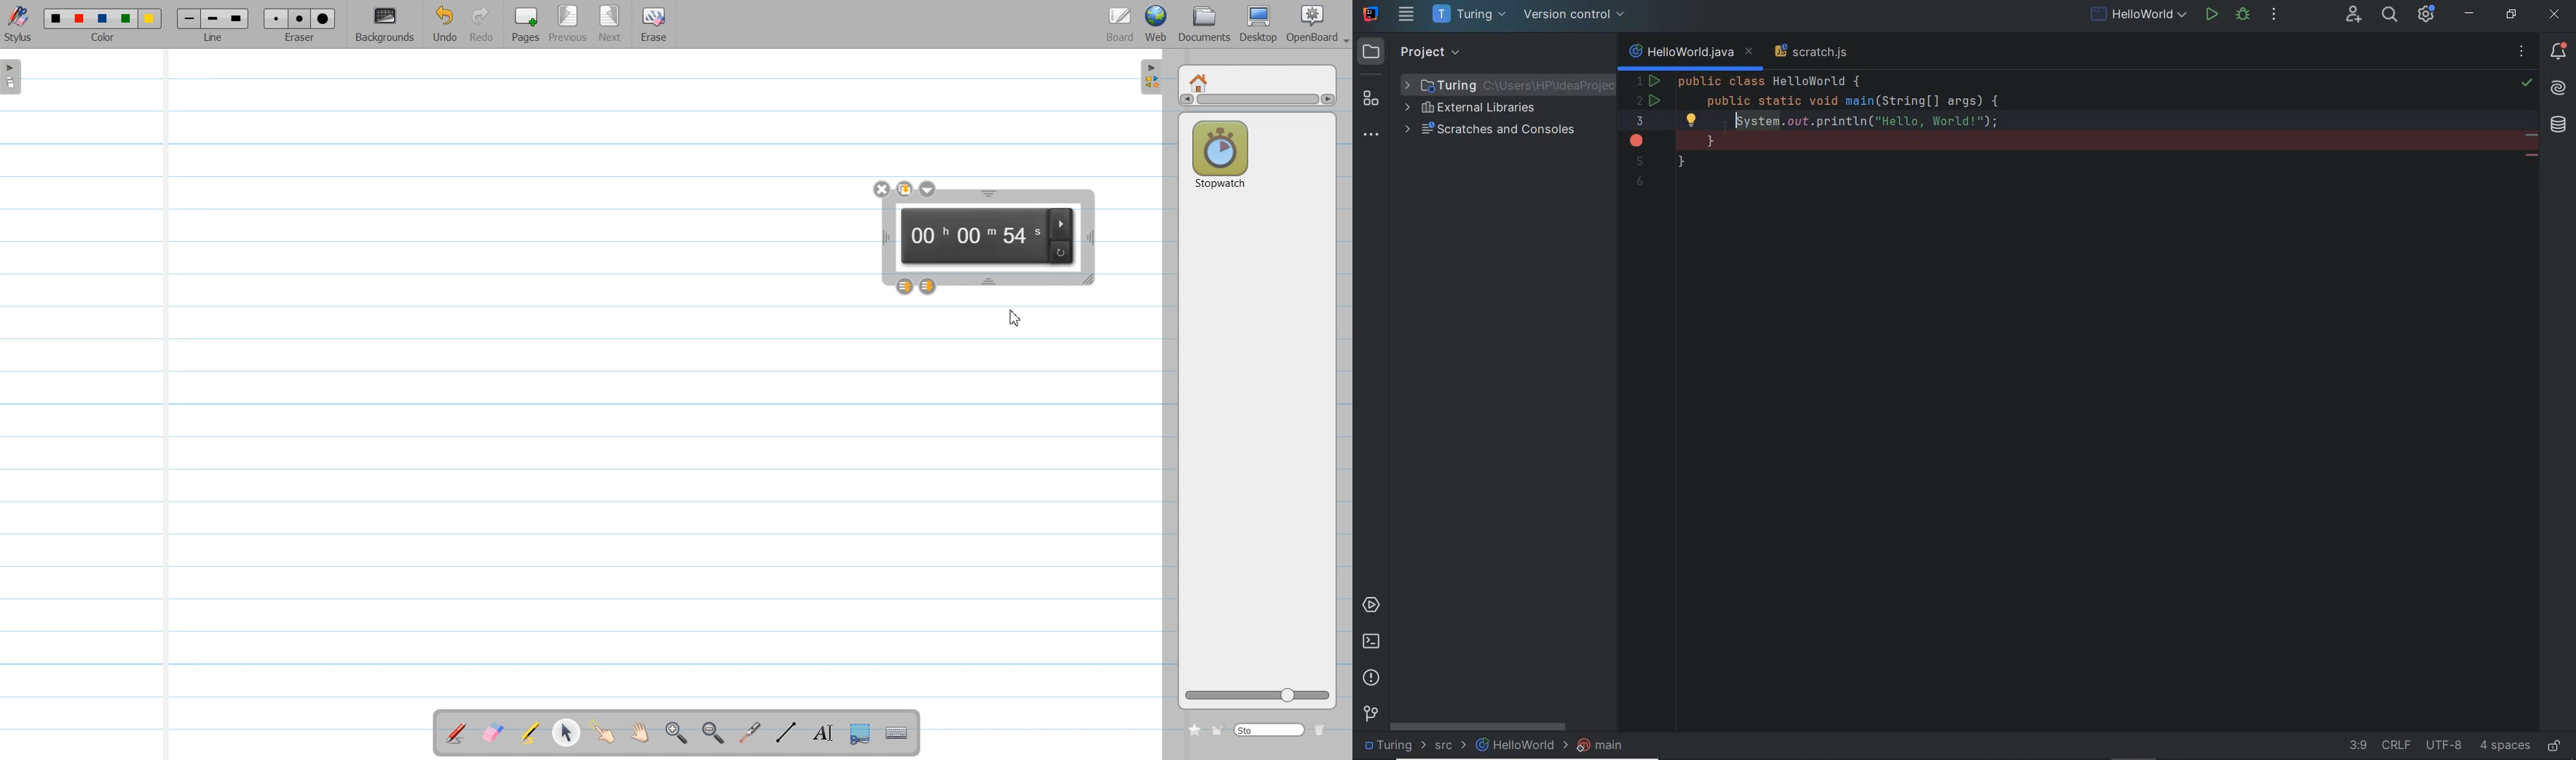  I want to click on database, so click(2561, 126).